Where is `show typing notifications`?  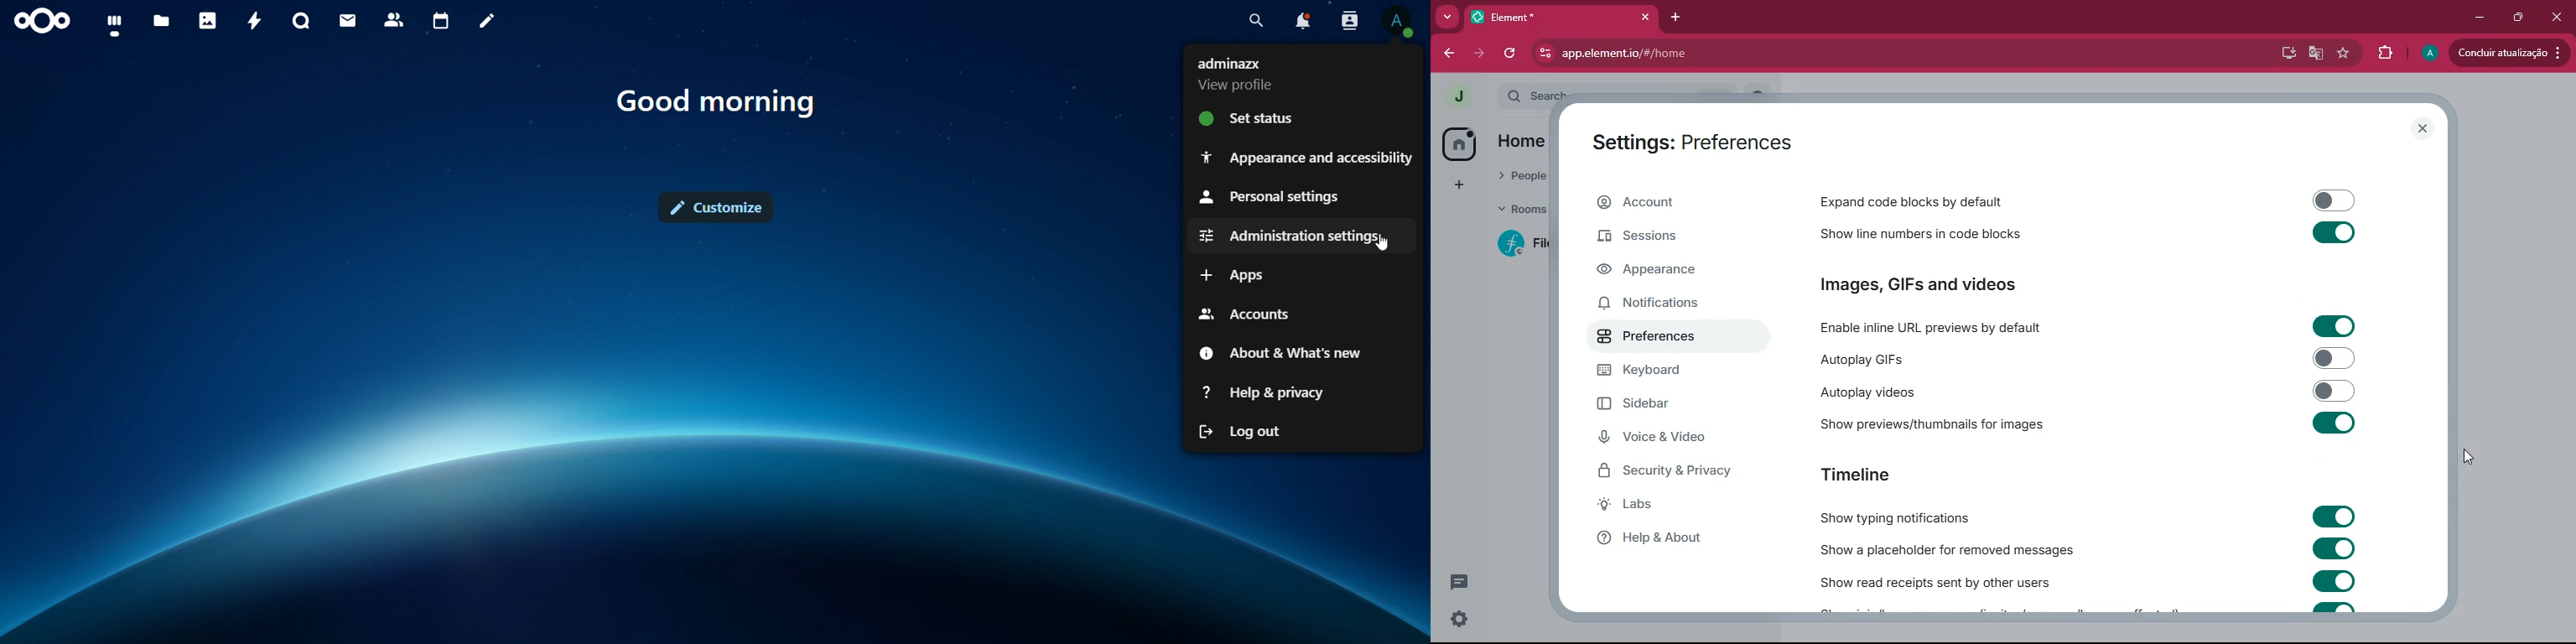 show typing notifications is located at coordinates (1895, 515).